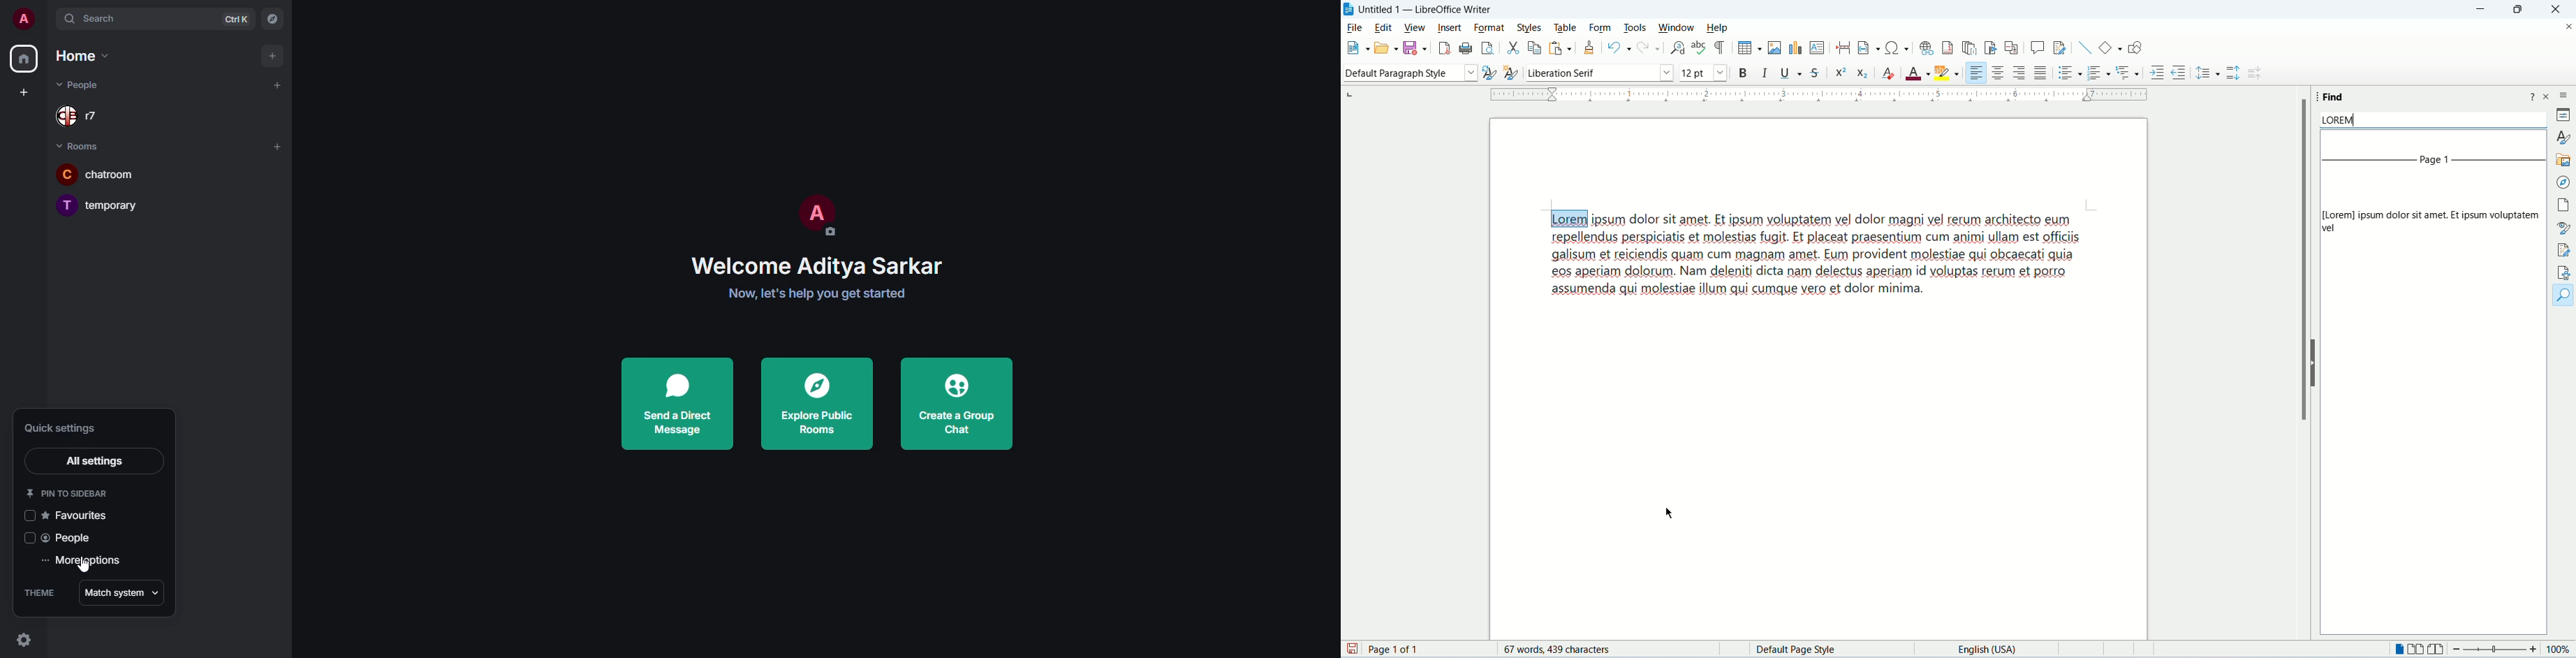  What do you see at coordinates (2519, 12) in the screenshot?
I see `maximize` at bounding box center [2519, 12].